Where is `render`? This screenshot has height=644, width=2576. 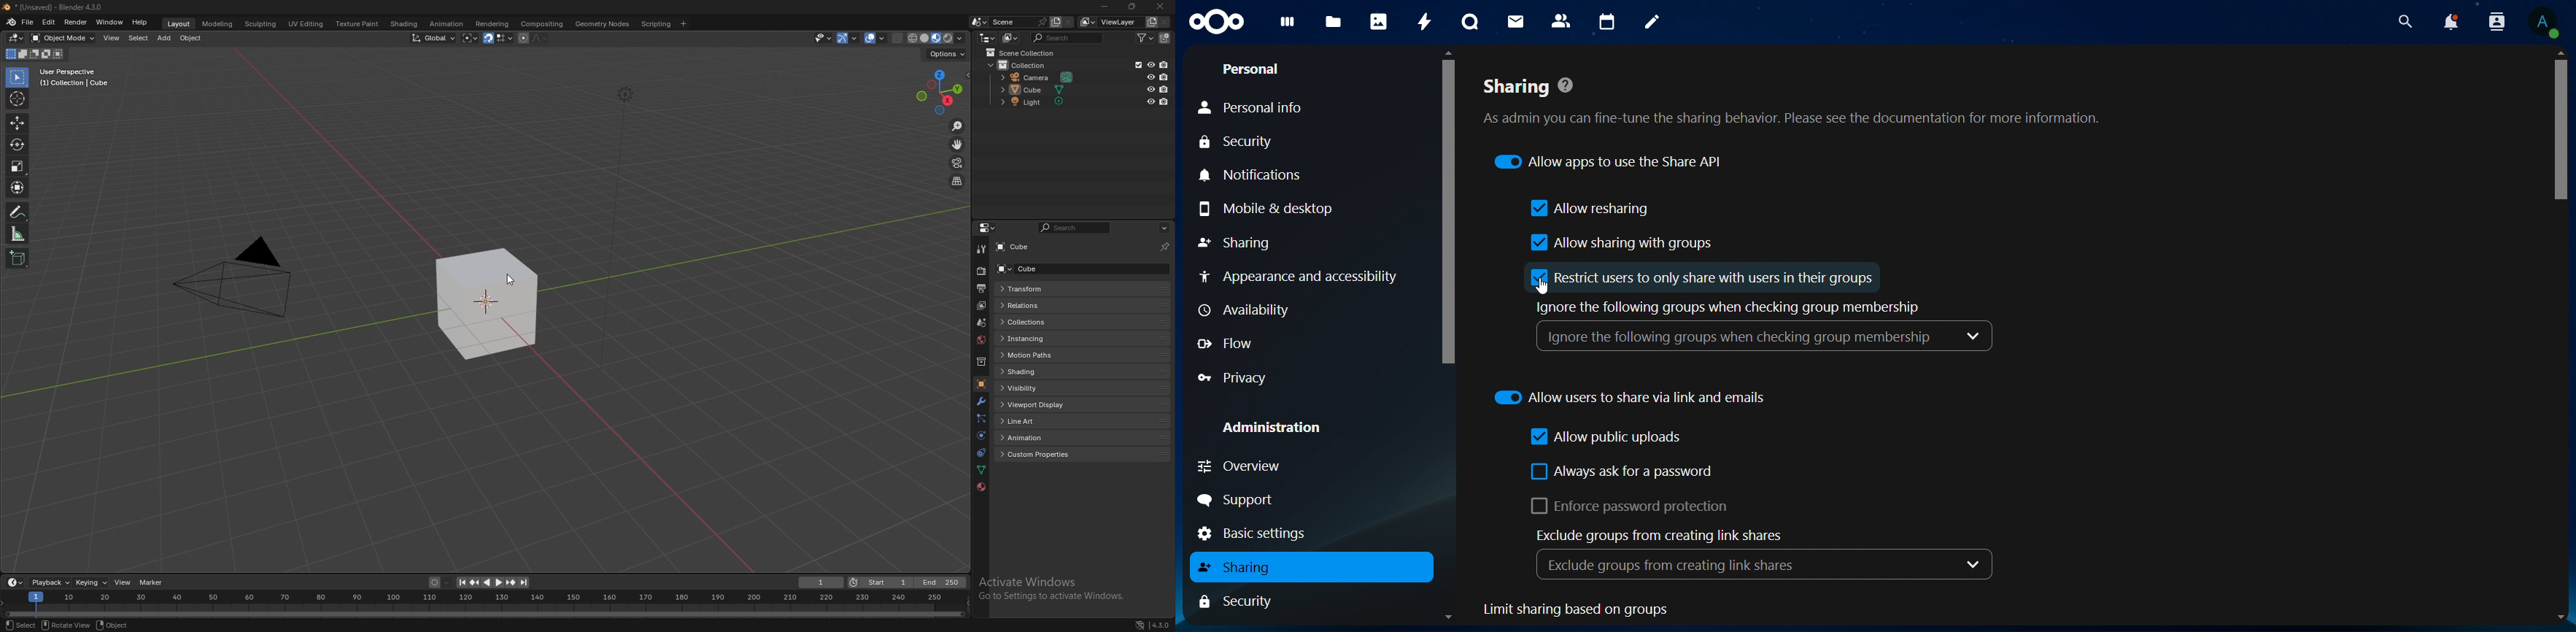 render is located at coordinates (76, 22).